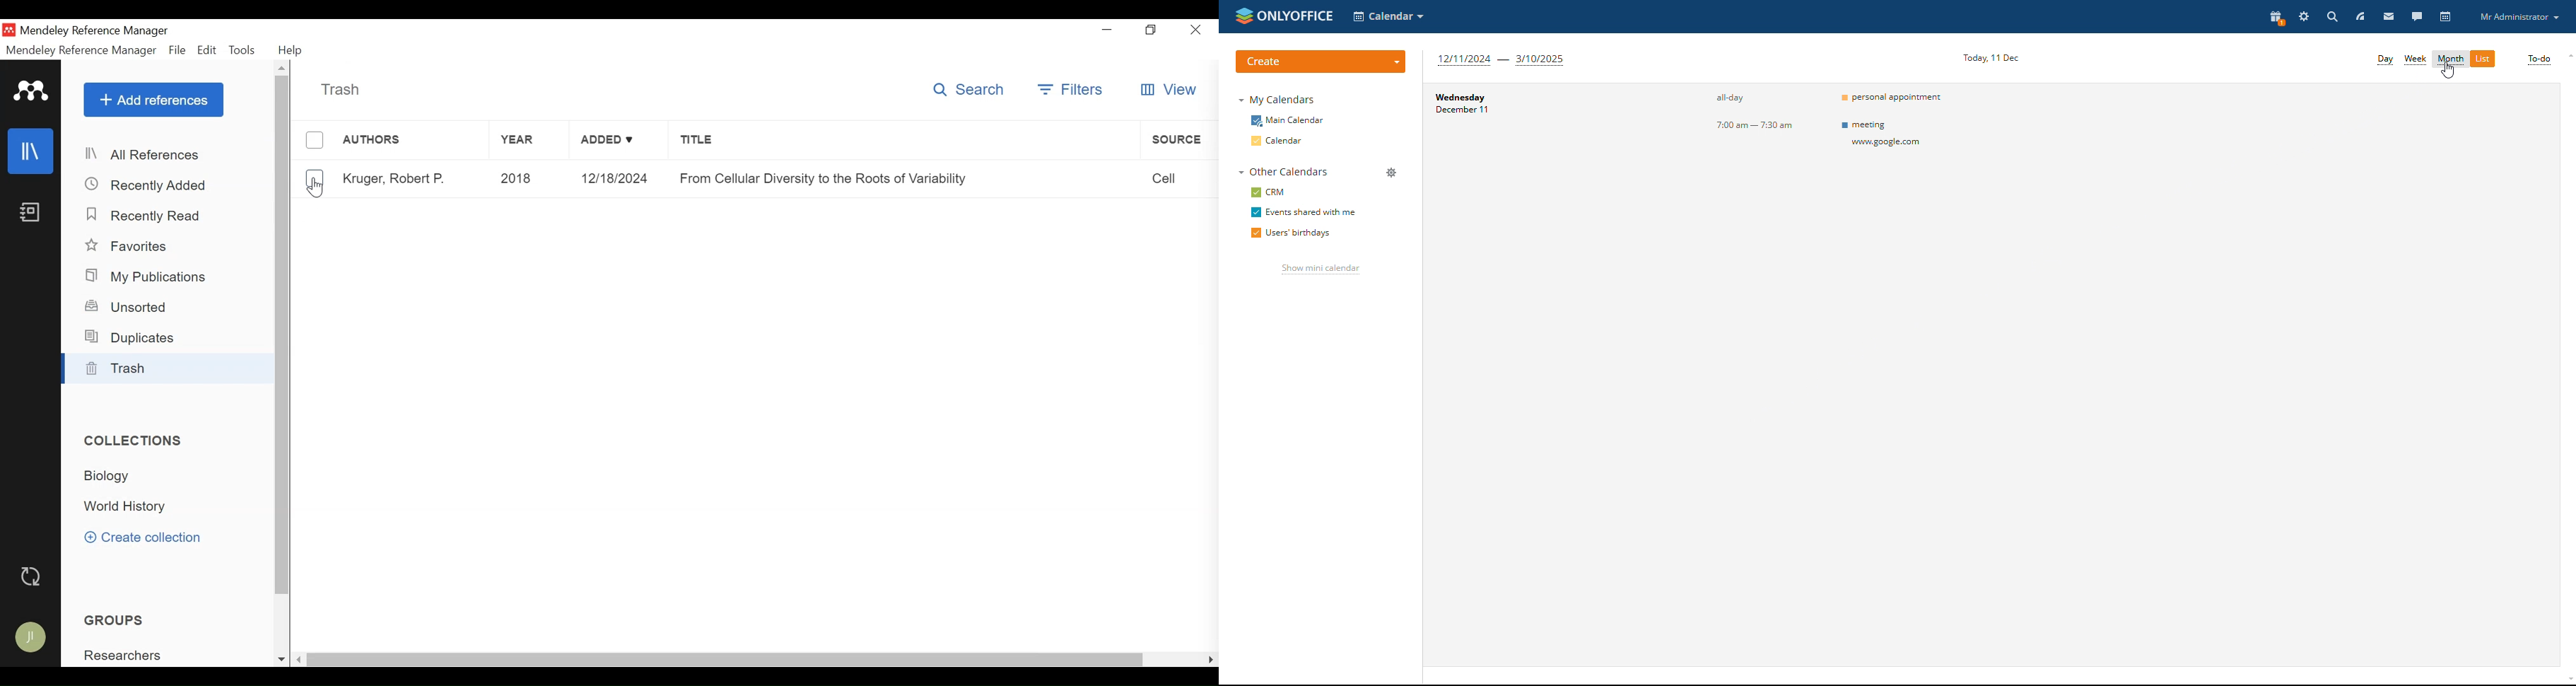 This screenshot has height=700, width=2576. Describe the element at coordinates (115, 476) in the screenshot. I see `Collection` at that location.